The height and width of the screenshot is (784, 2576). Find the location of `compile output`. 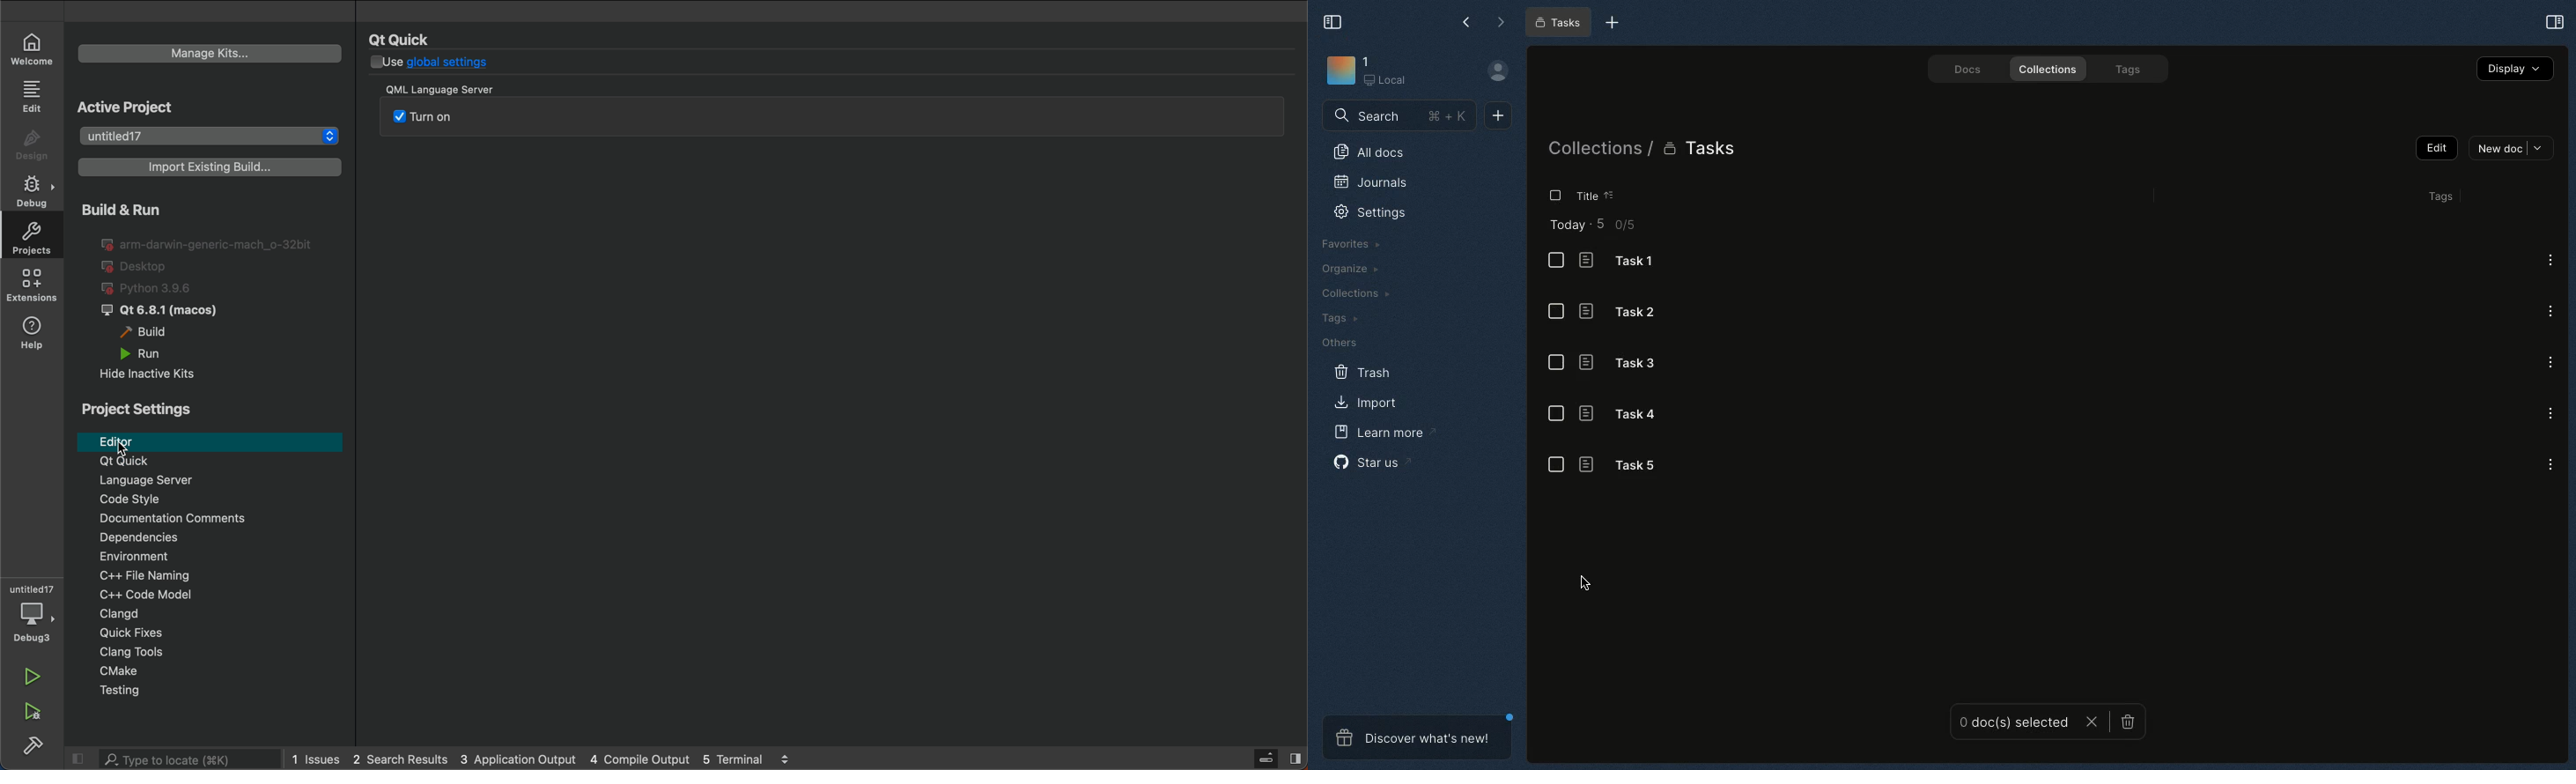

compile output is located at coordinates (639, 759).